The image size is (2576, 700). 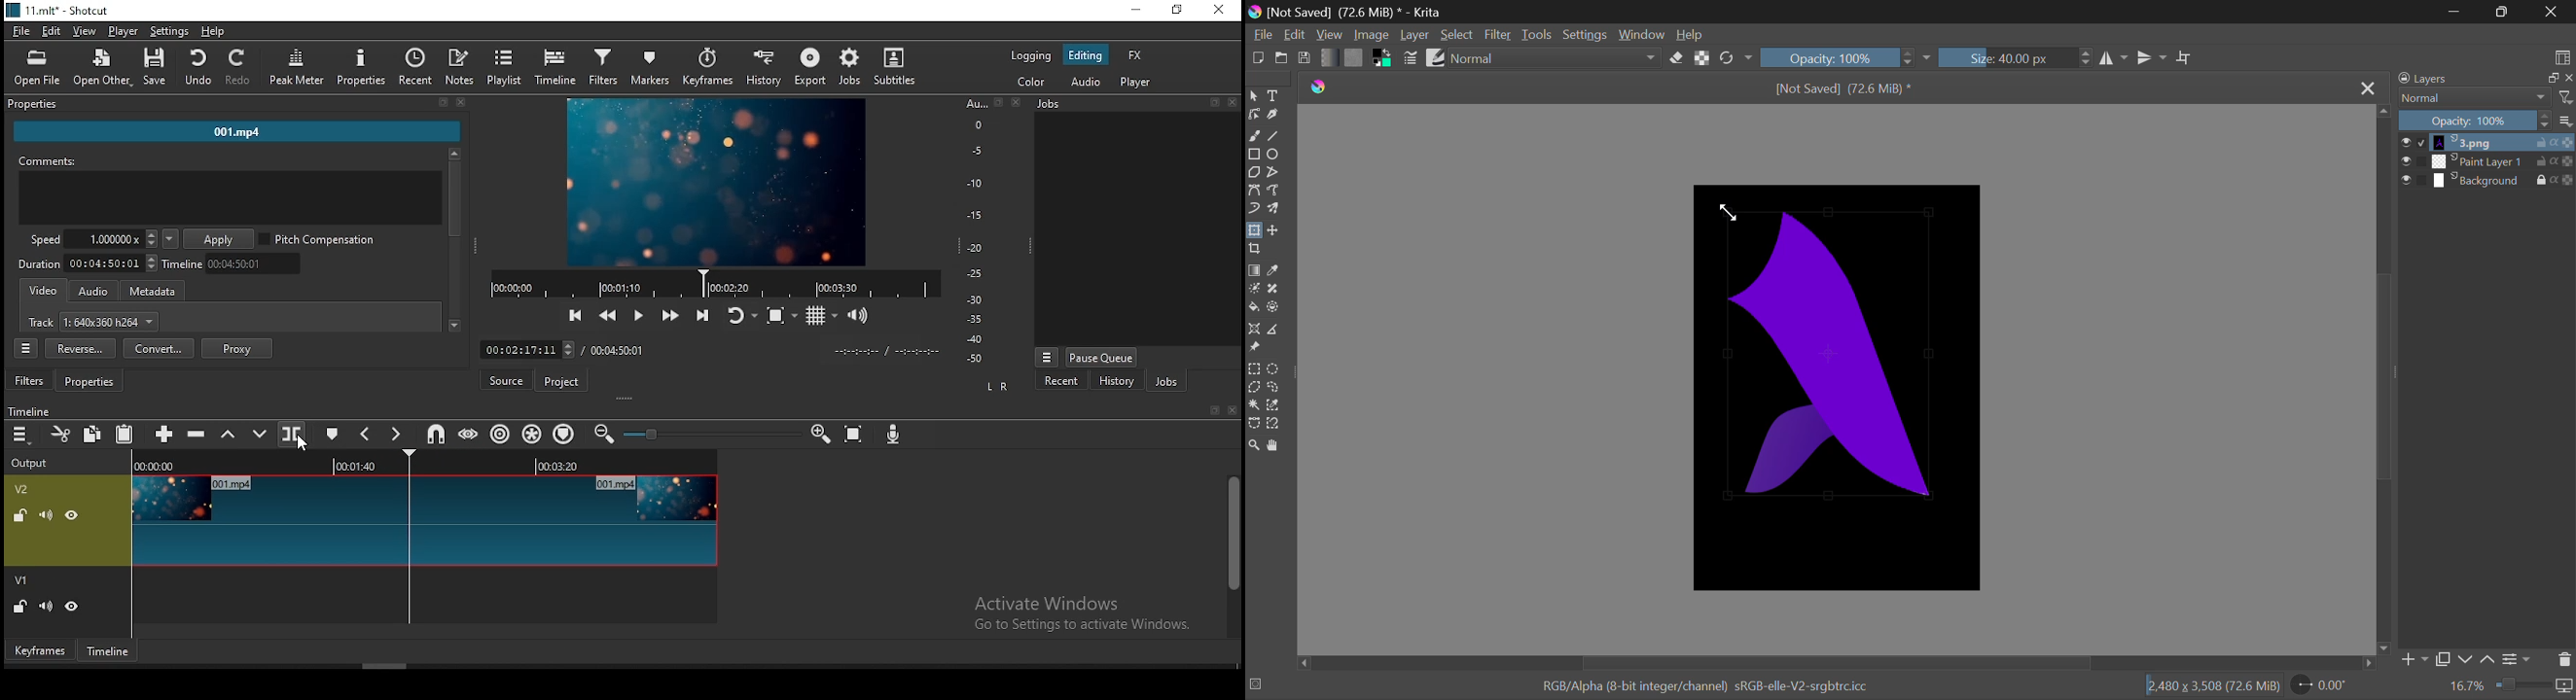 What do you see at coordinates (1063, 383) in the screenshot?
I see `recent` at bounding box center [1063, 383].